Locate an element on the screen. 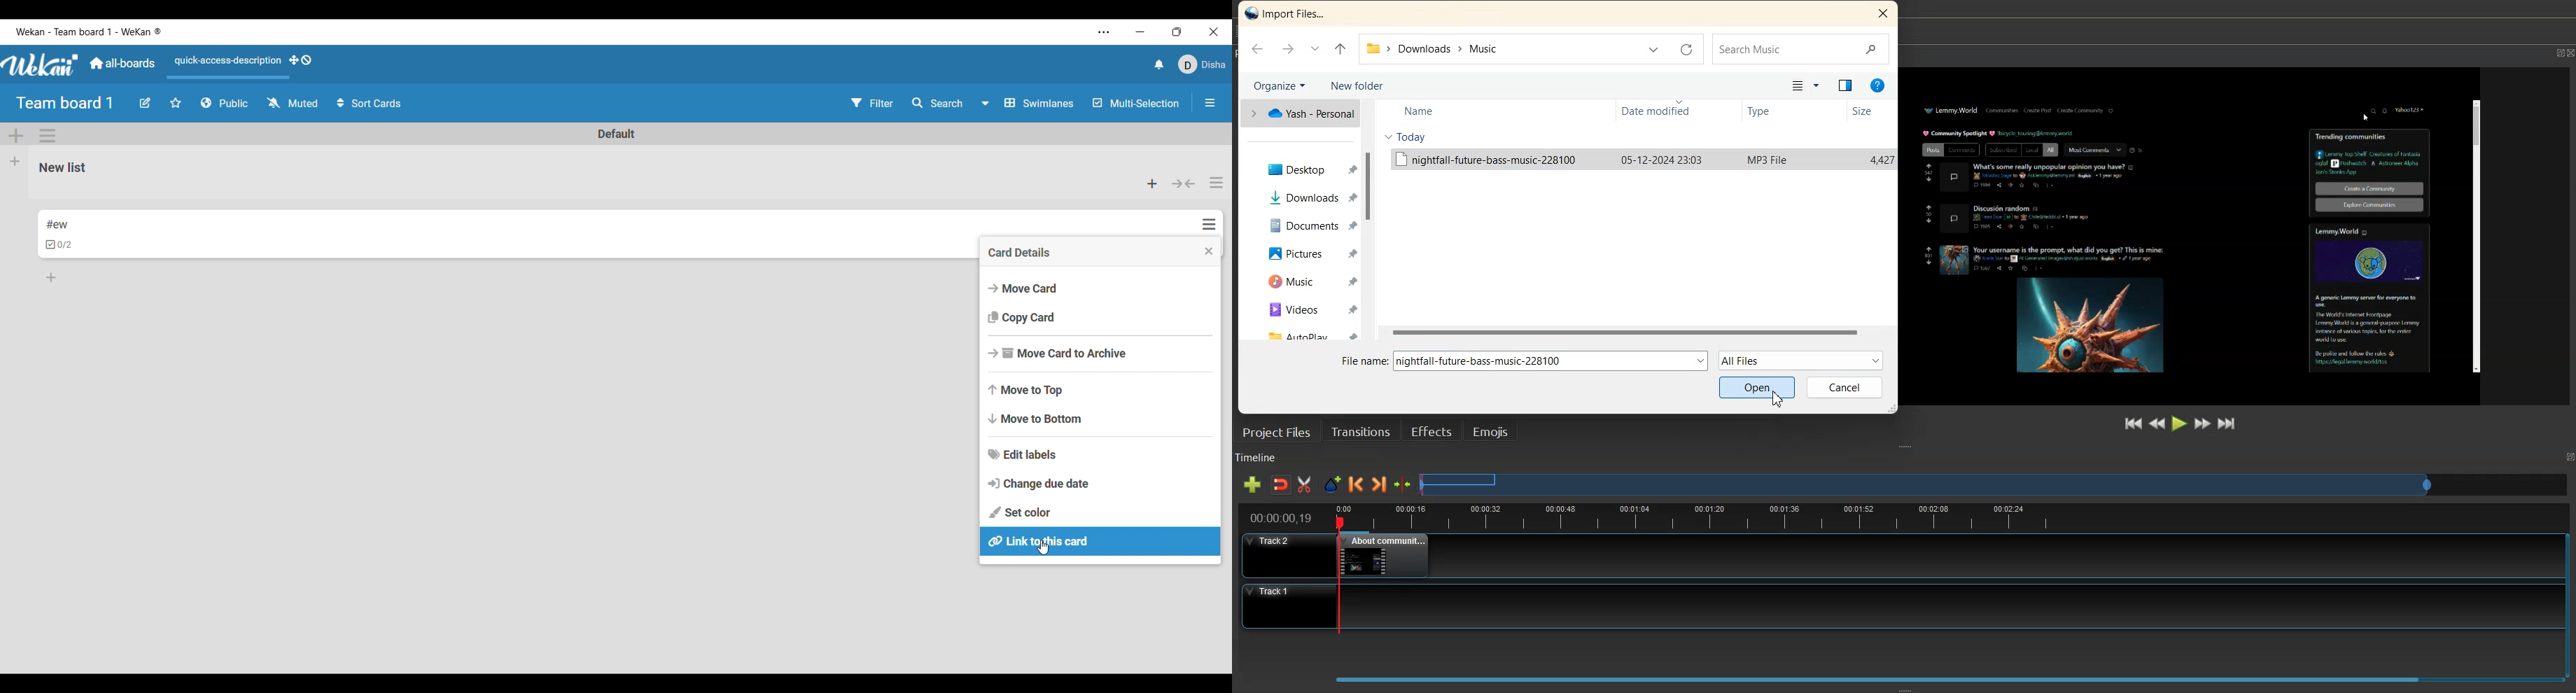  File Preview is located at coordinates (2182, 237).